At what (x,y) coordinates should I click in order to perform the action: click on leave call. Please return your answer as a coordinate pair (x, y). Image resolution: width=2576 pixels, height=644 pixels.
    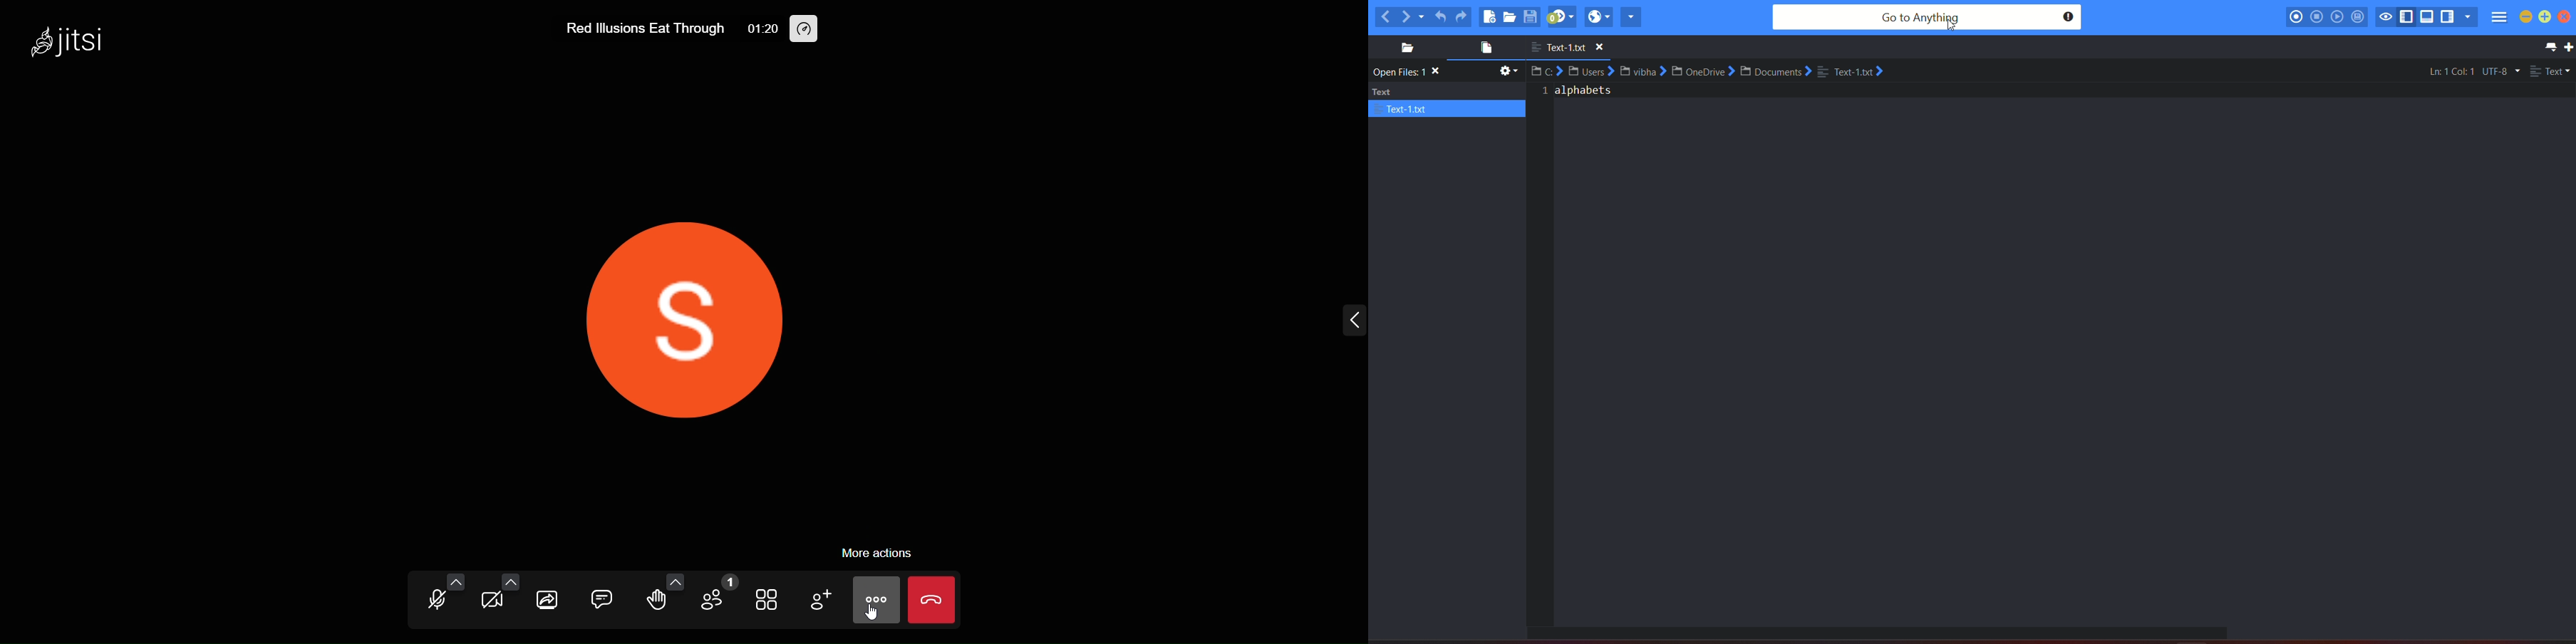
    Looking at the image, I should click on (936, 602).